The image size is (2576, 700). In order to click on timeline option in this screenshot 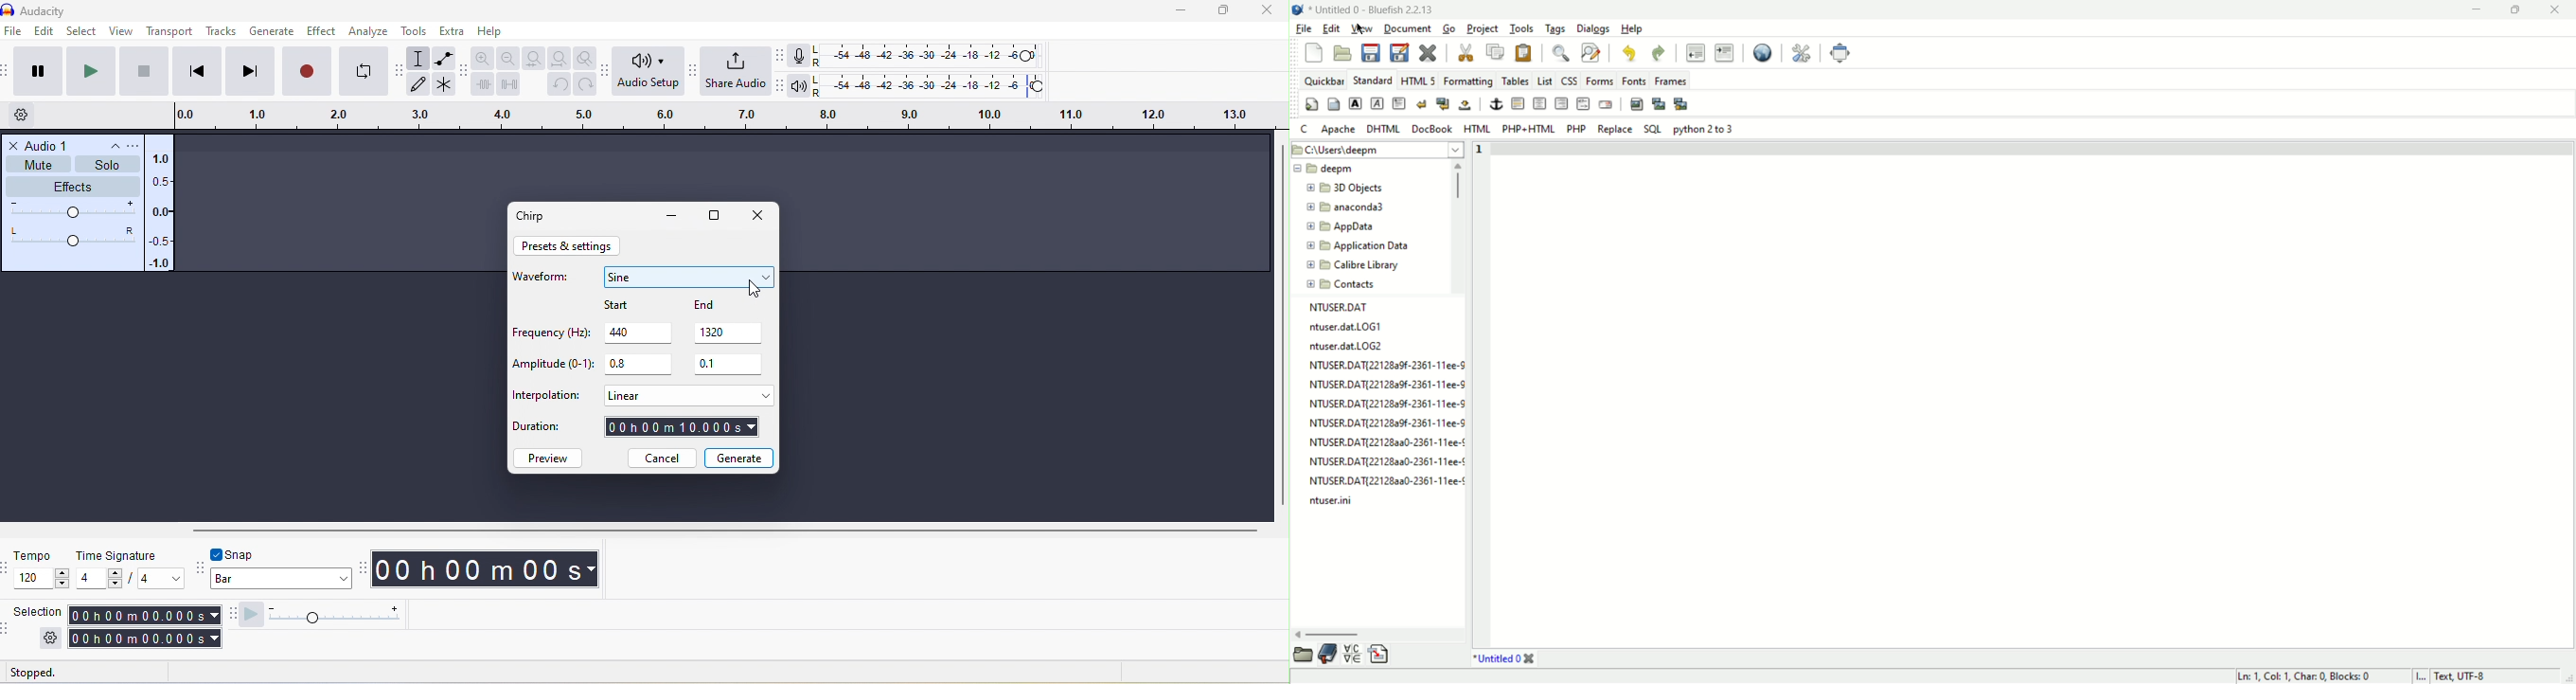, I will do `click(29, 115)`.